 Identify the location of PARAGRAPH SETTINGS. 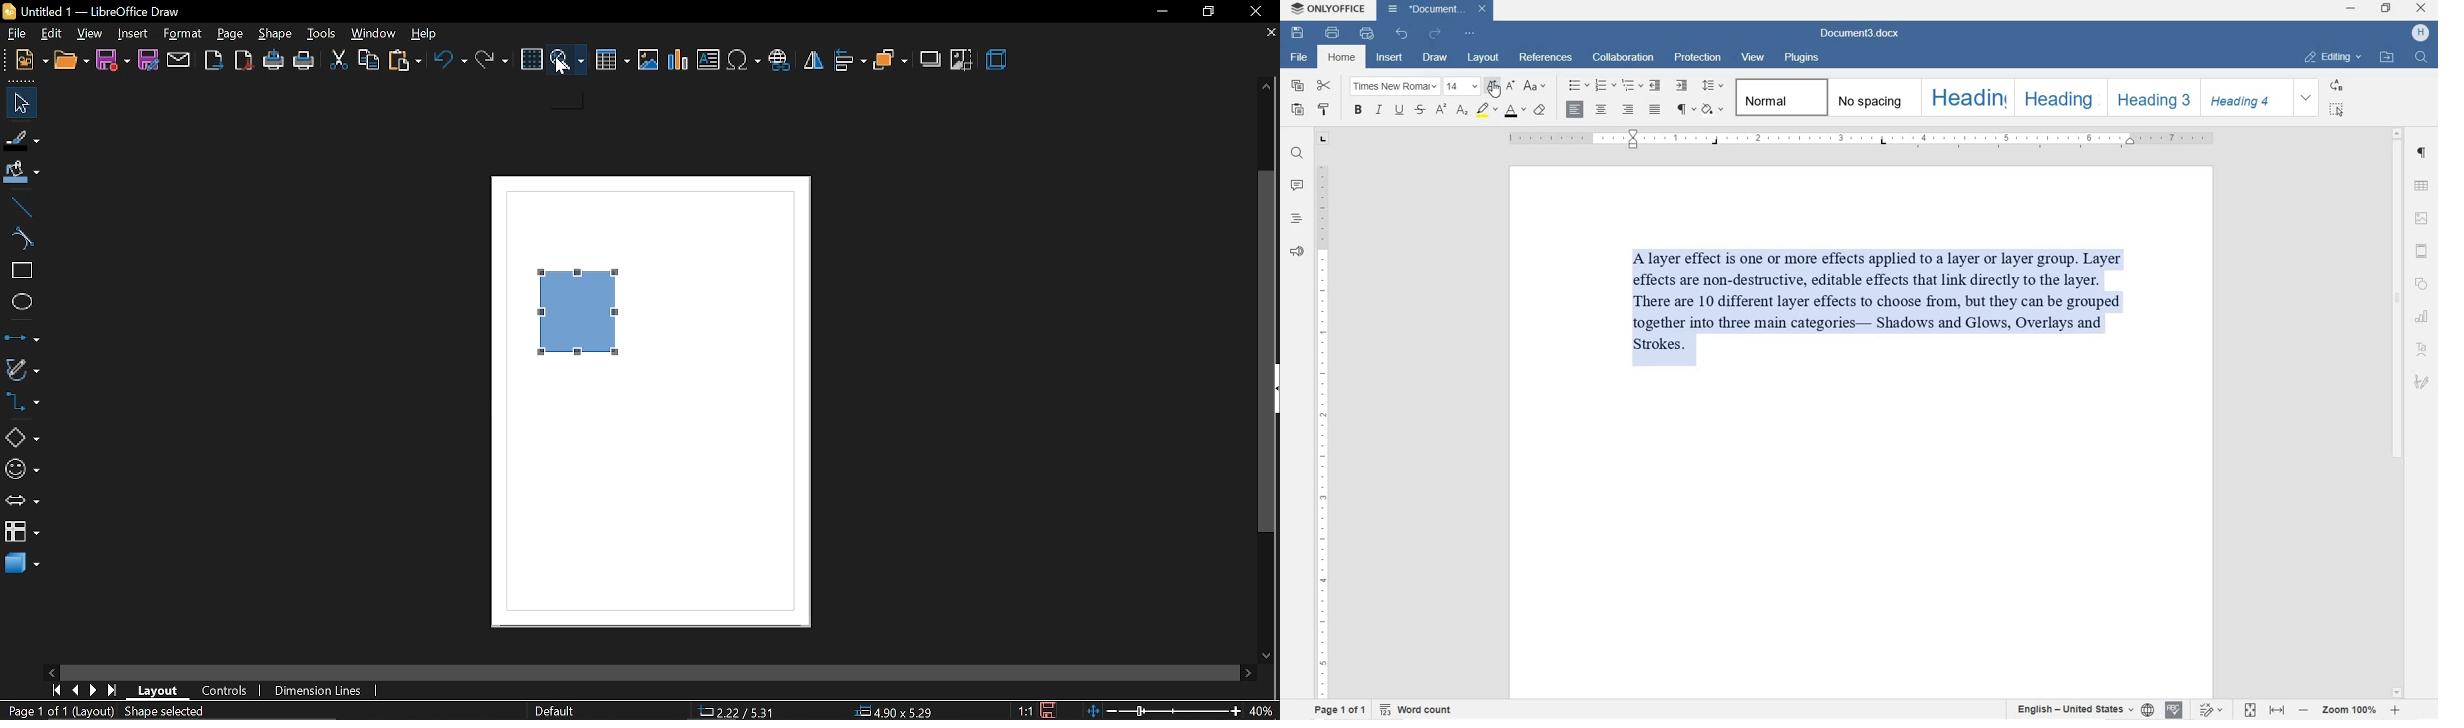
(2423, 152).